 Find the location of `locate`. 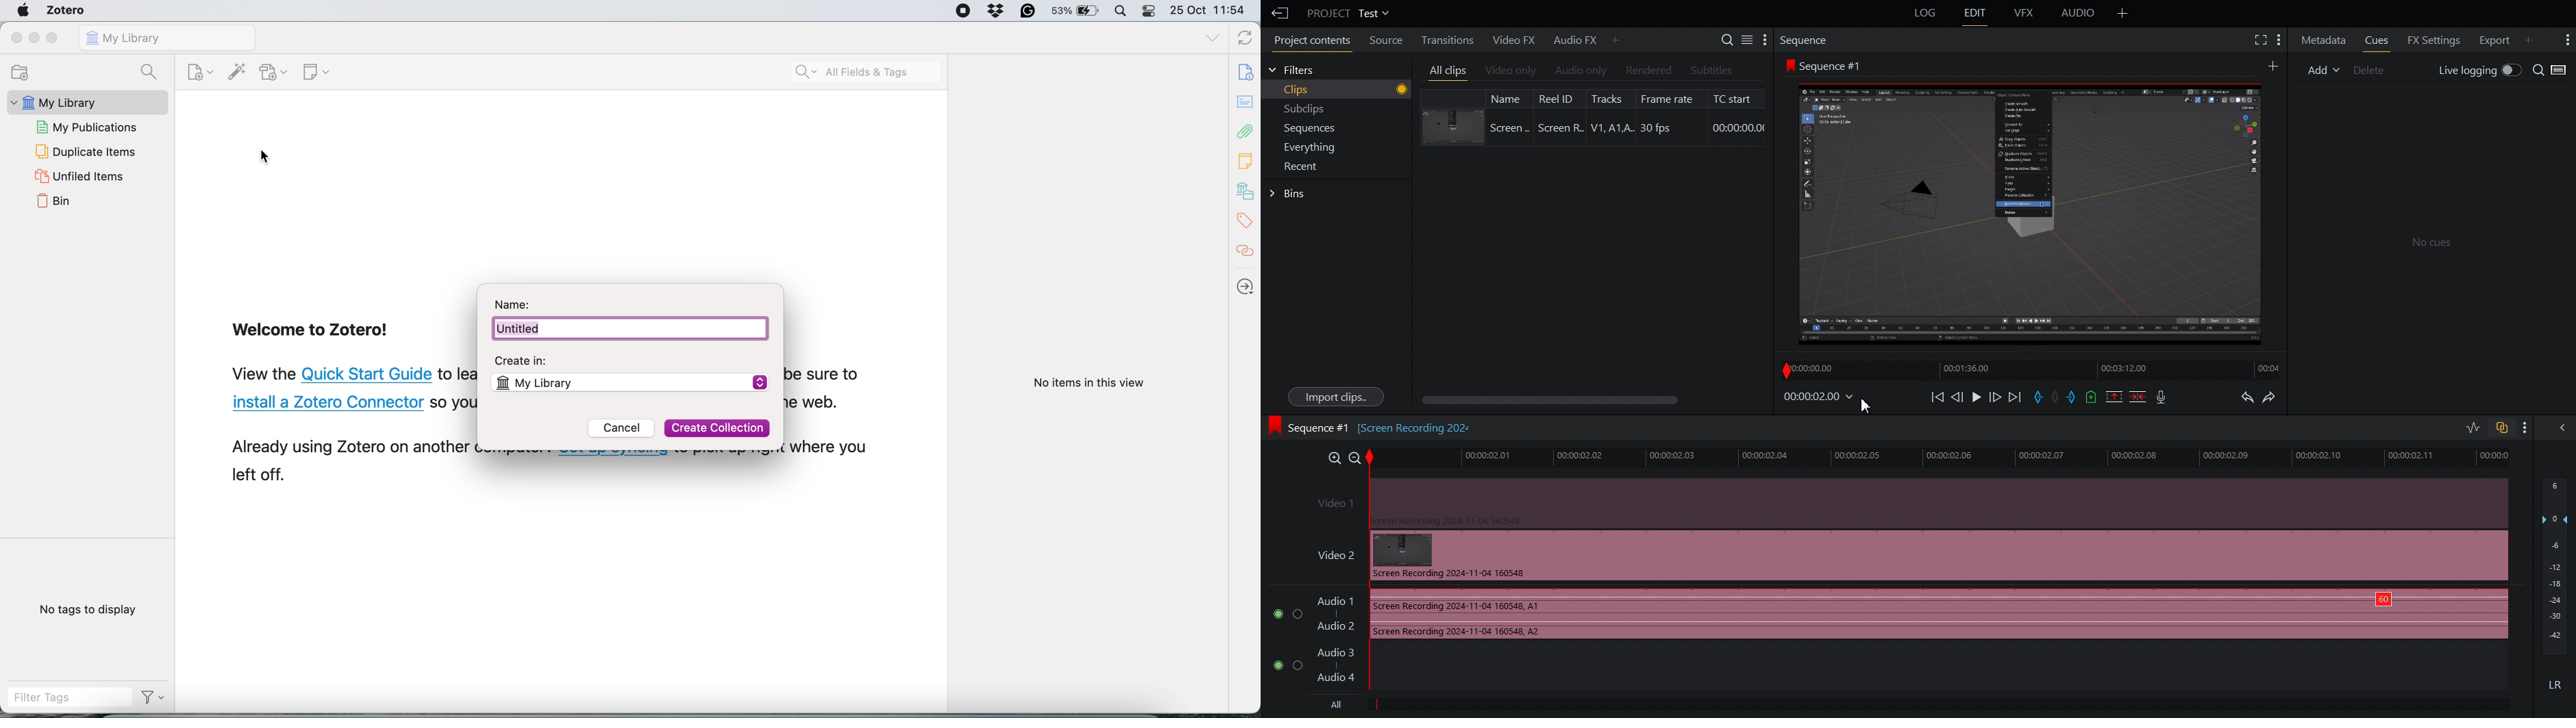

locate is located at coordinates (1247, 283).